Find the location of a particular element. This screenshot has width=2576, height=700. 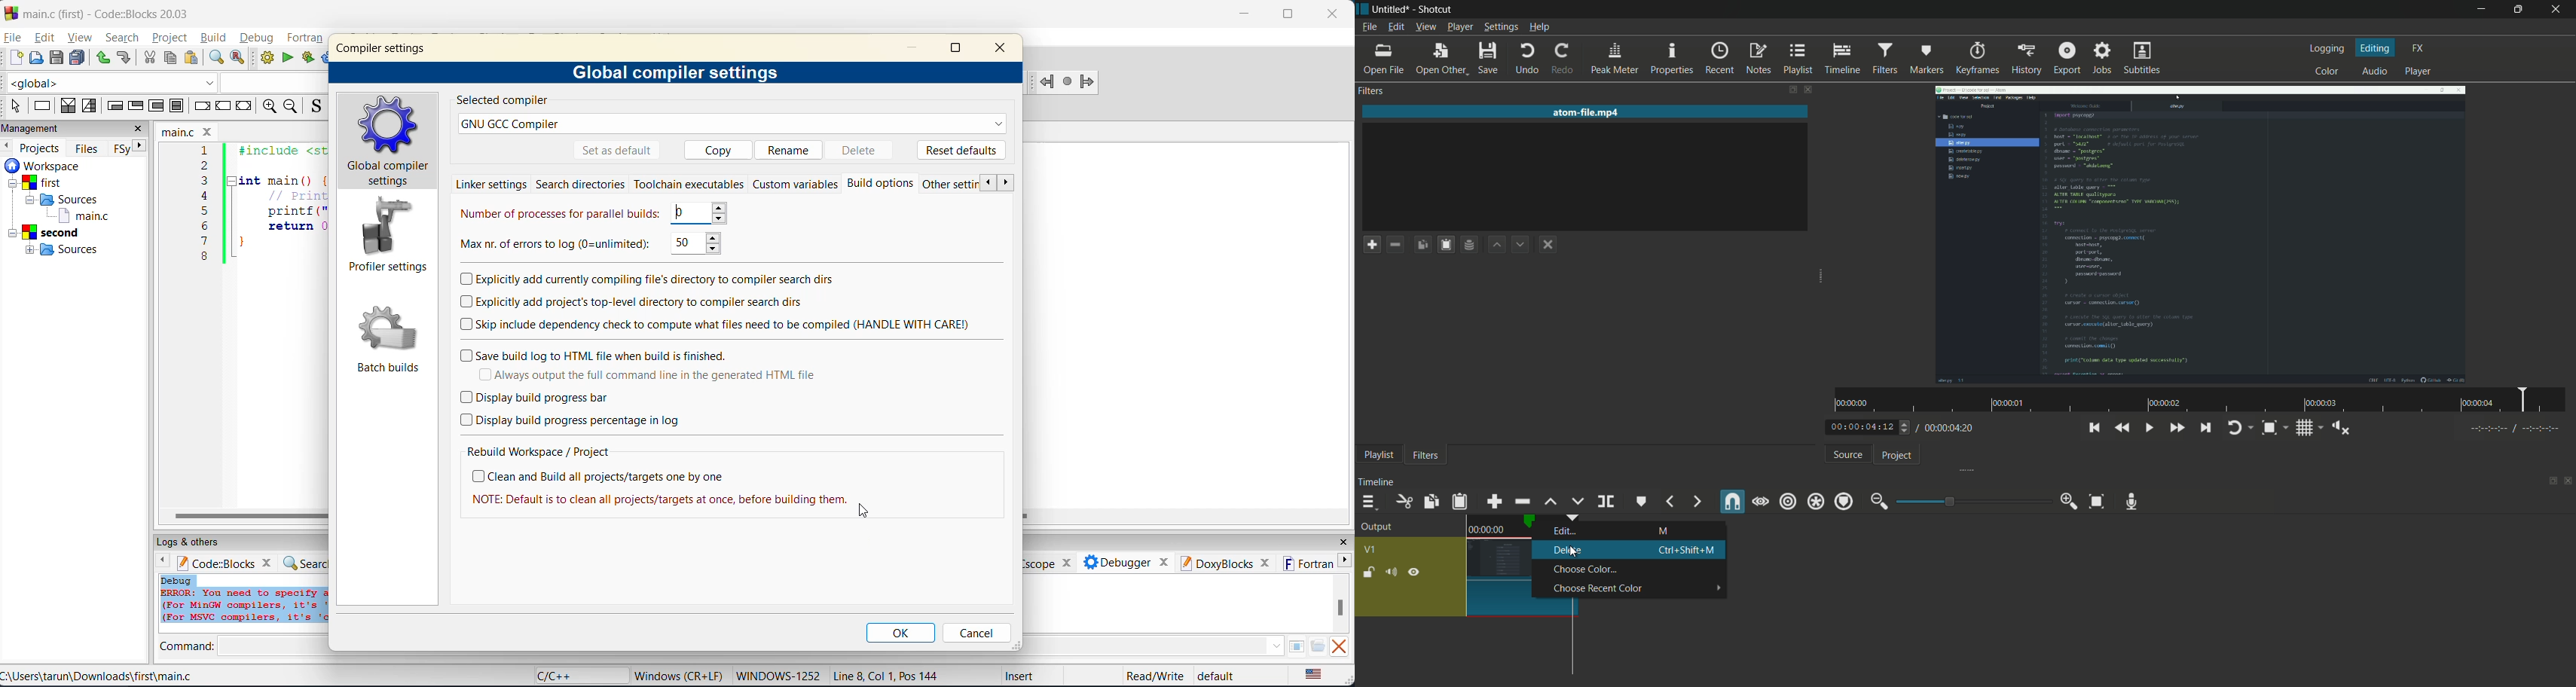

append is located at coordinates (1495, 503).